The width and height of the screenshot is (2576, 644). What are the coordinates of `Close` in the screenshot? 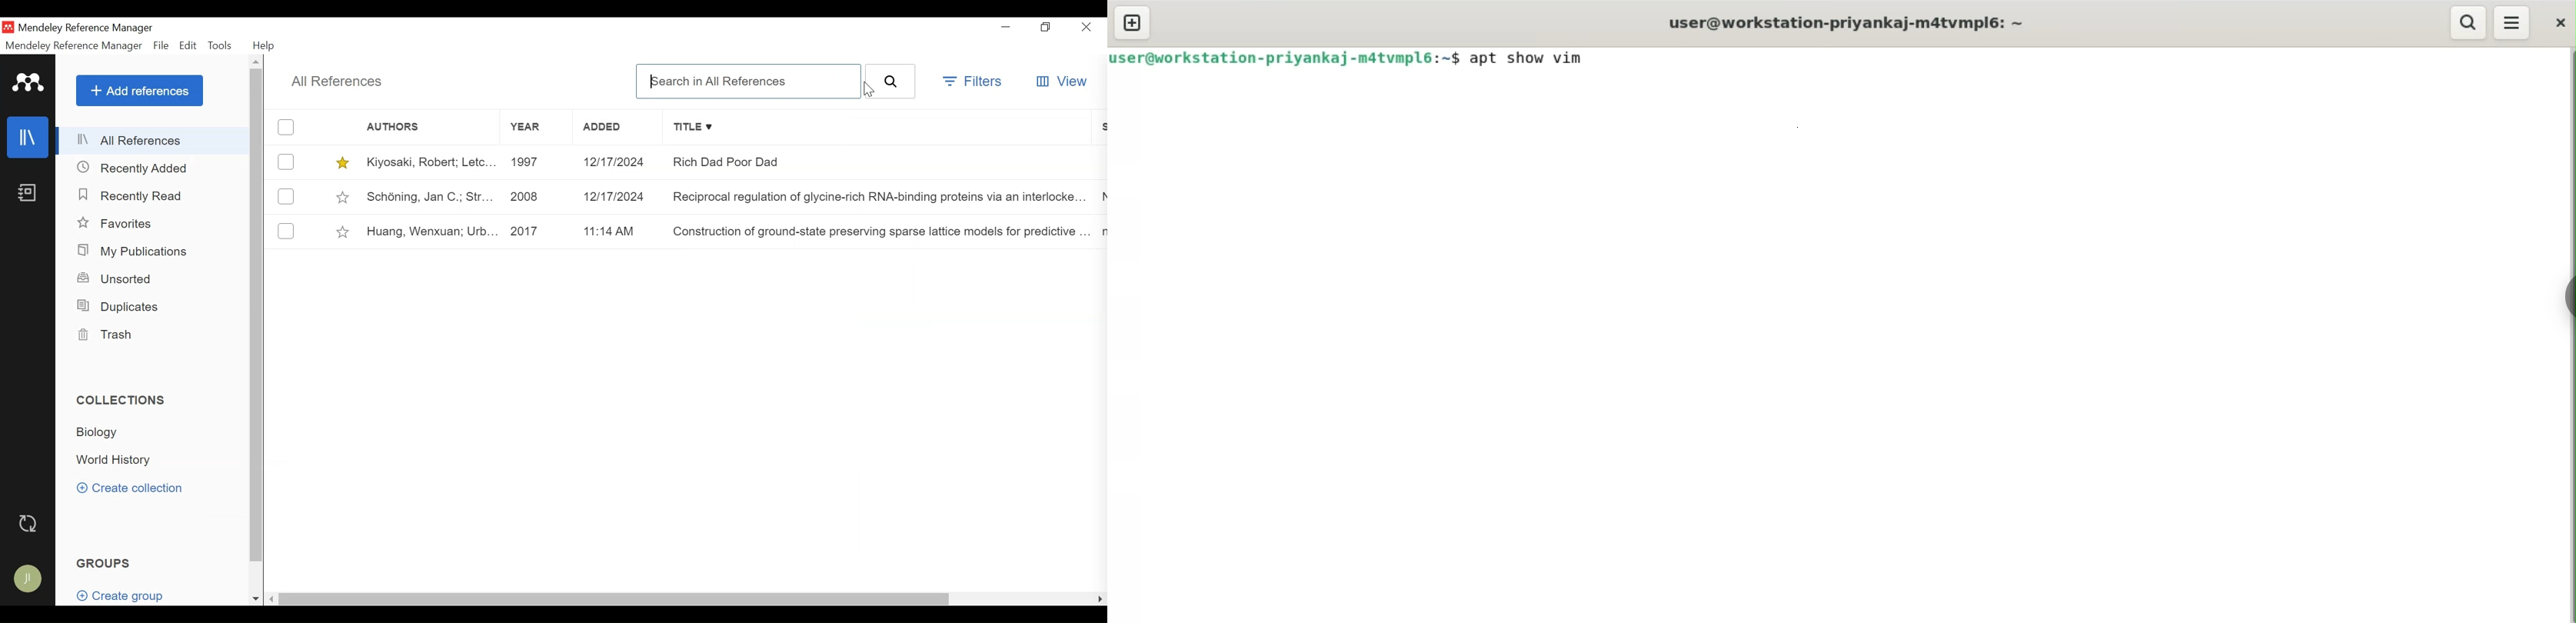 It's located at (1085, 27).